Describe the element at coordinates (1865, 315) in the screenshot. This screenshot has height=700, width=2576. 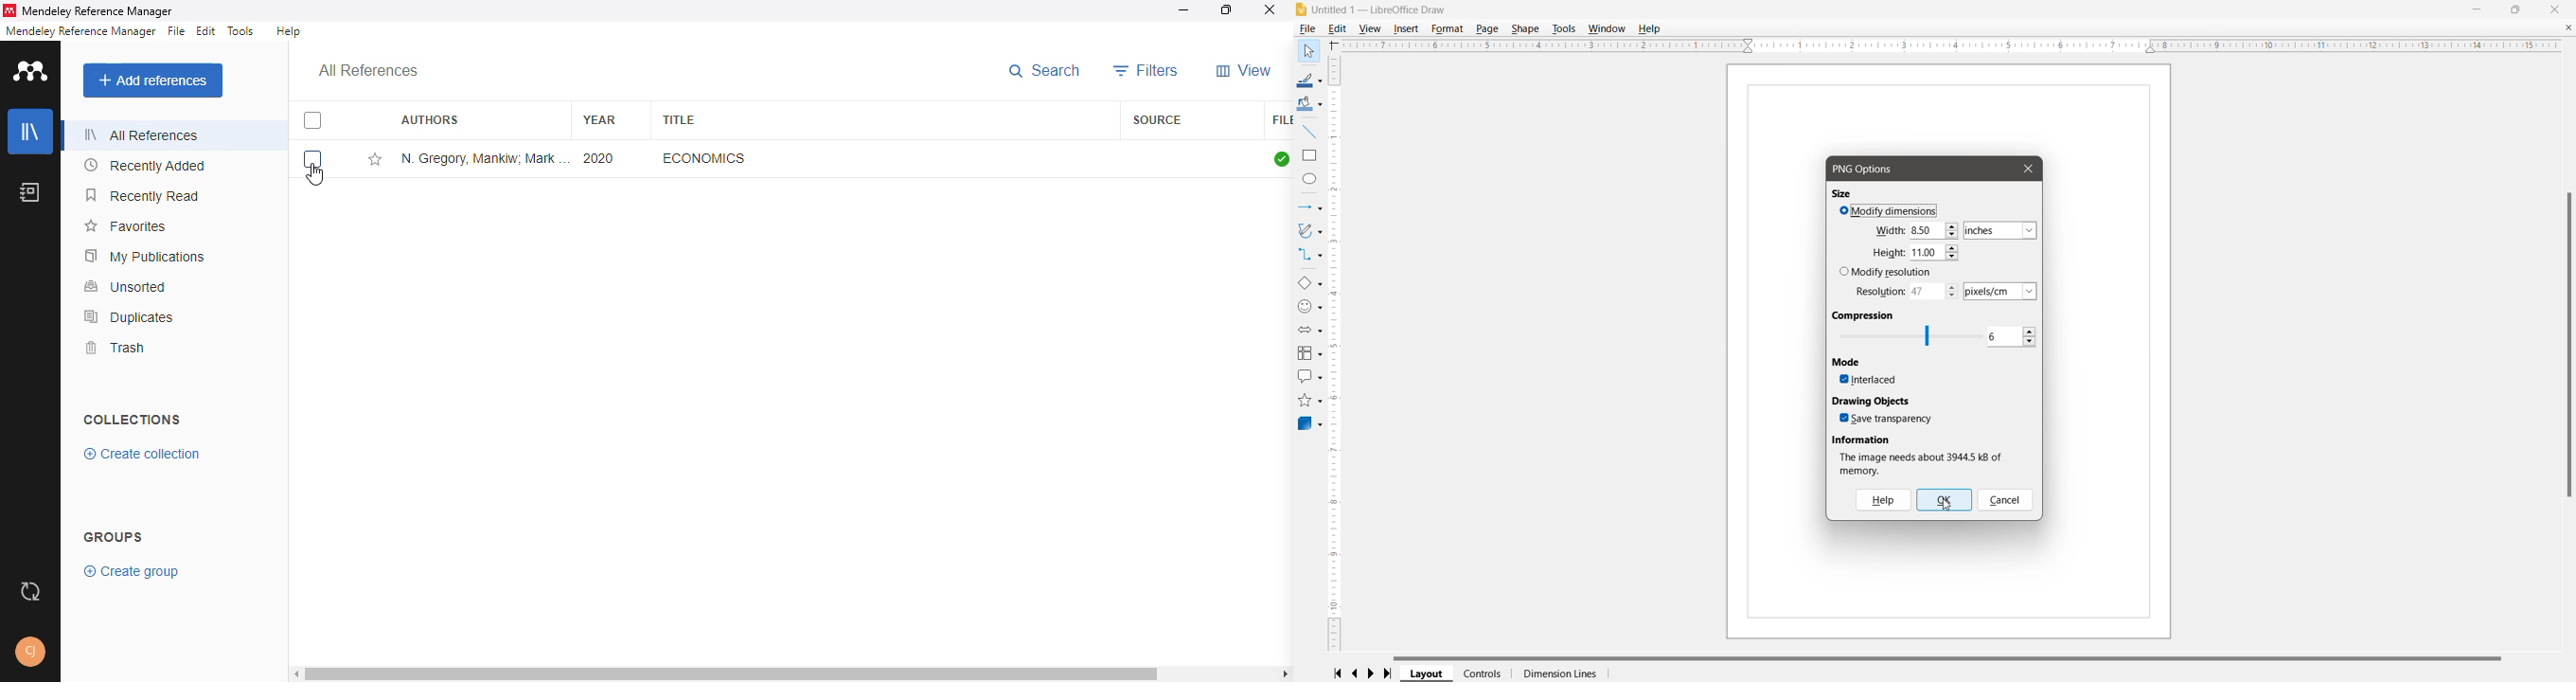
I see `Compression` at that location.